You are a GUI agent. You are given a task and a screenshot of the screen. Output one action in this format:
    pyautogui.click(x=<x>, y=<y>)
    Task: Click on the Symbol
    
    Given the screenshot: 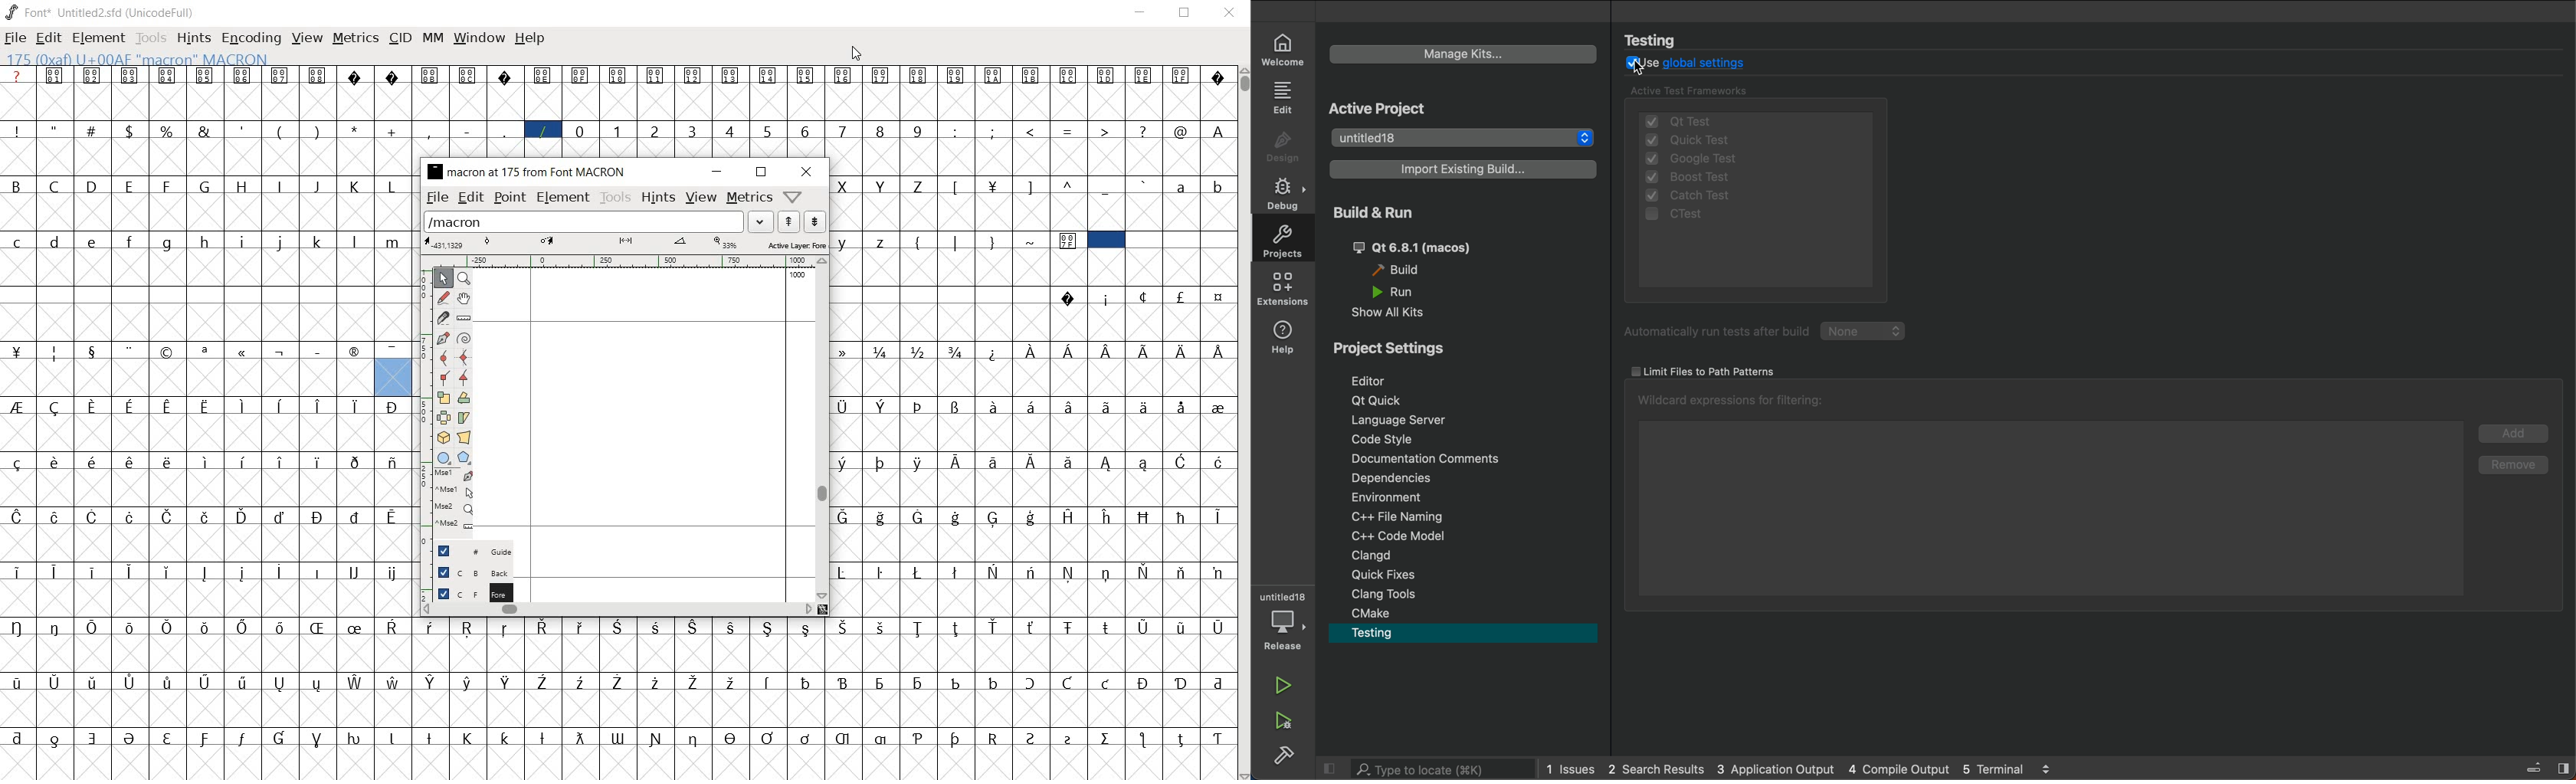 What is the action you would take?
    pyautogui.click(x=131, y=405)
    